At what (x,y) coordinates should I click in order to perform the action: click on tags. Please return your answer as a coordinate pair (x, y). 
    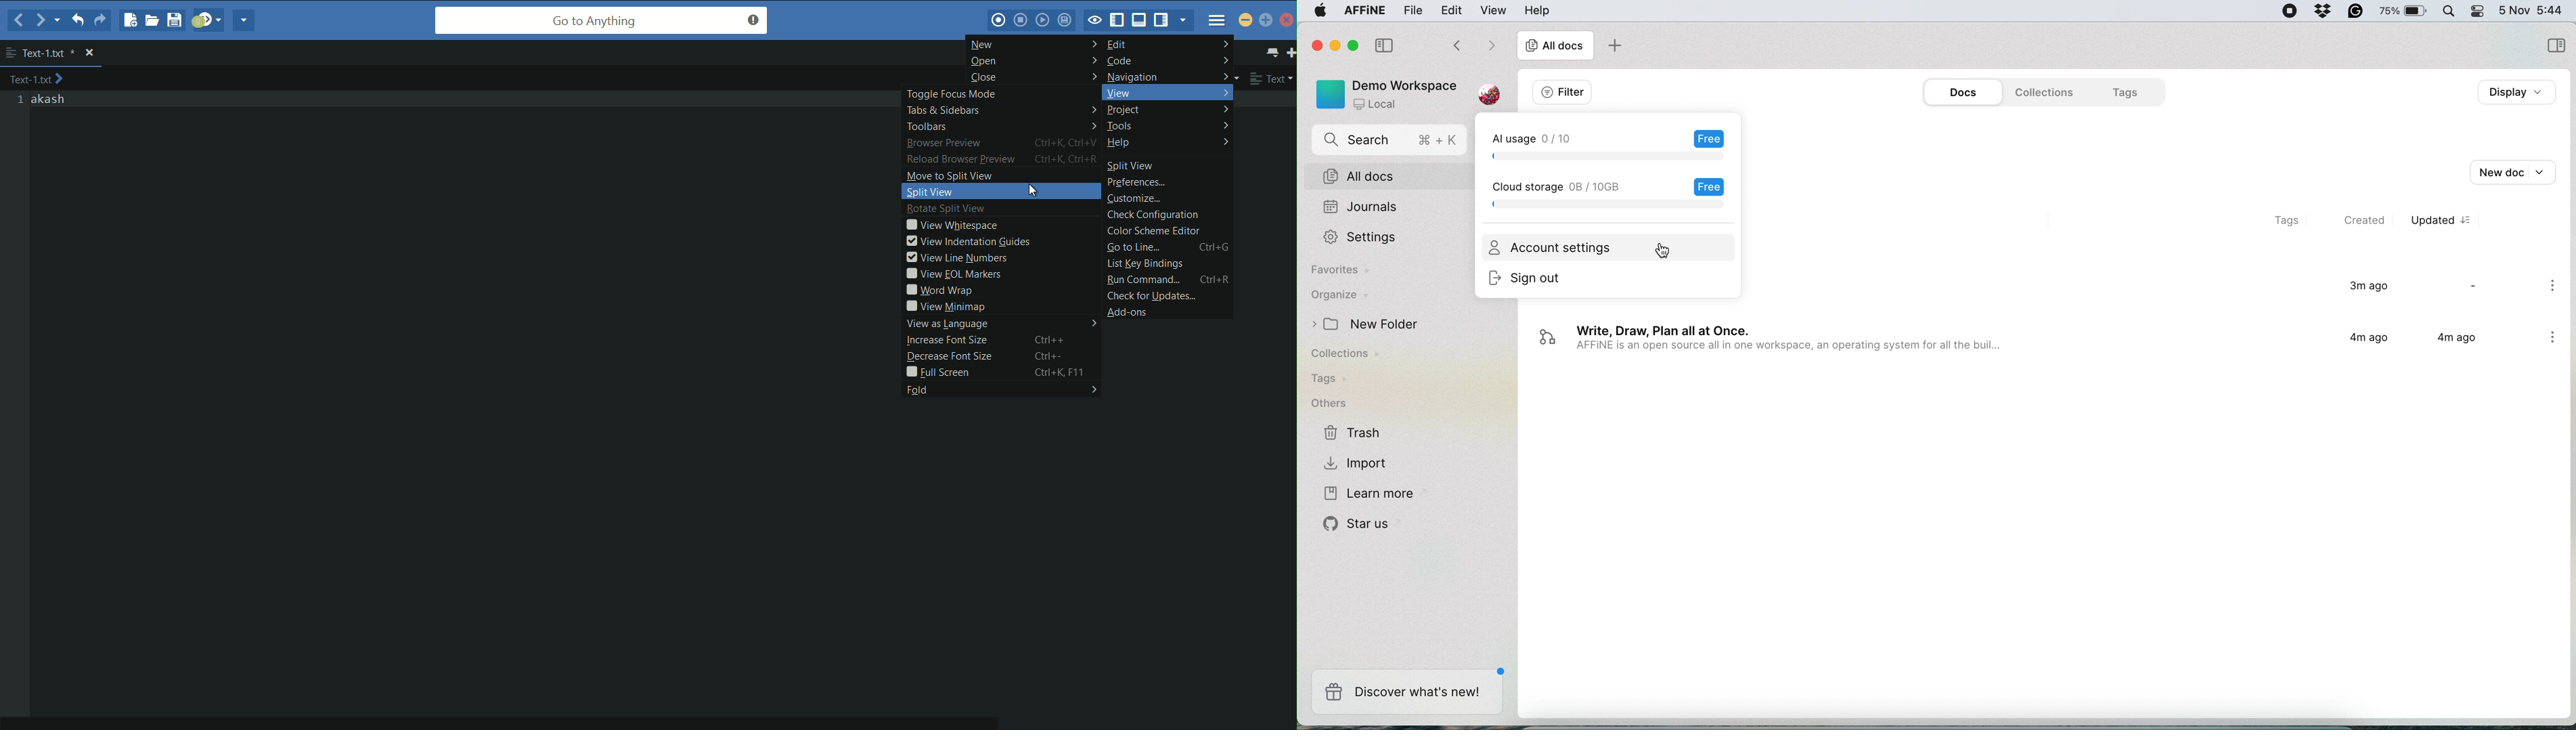
    Looking at the image, I should click on (2280, 222).